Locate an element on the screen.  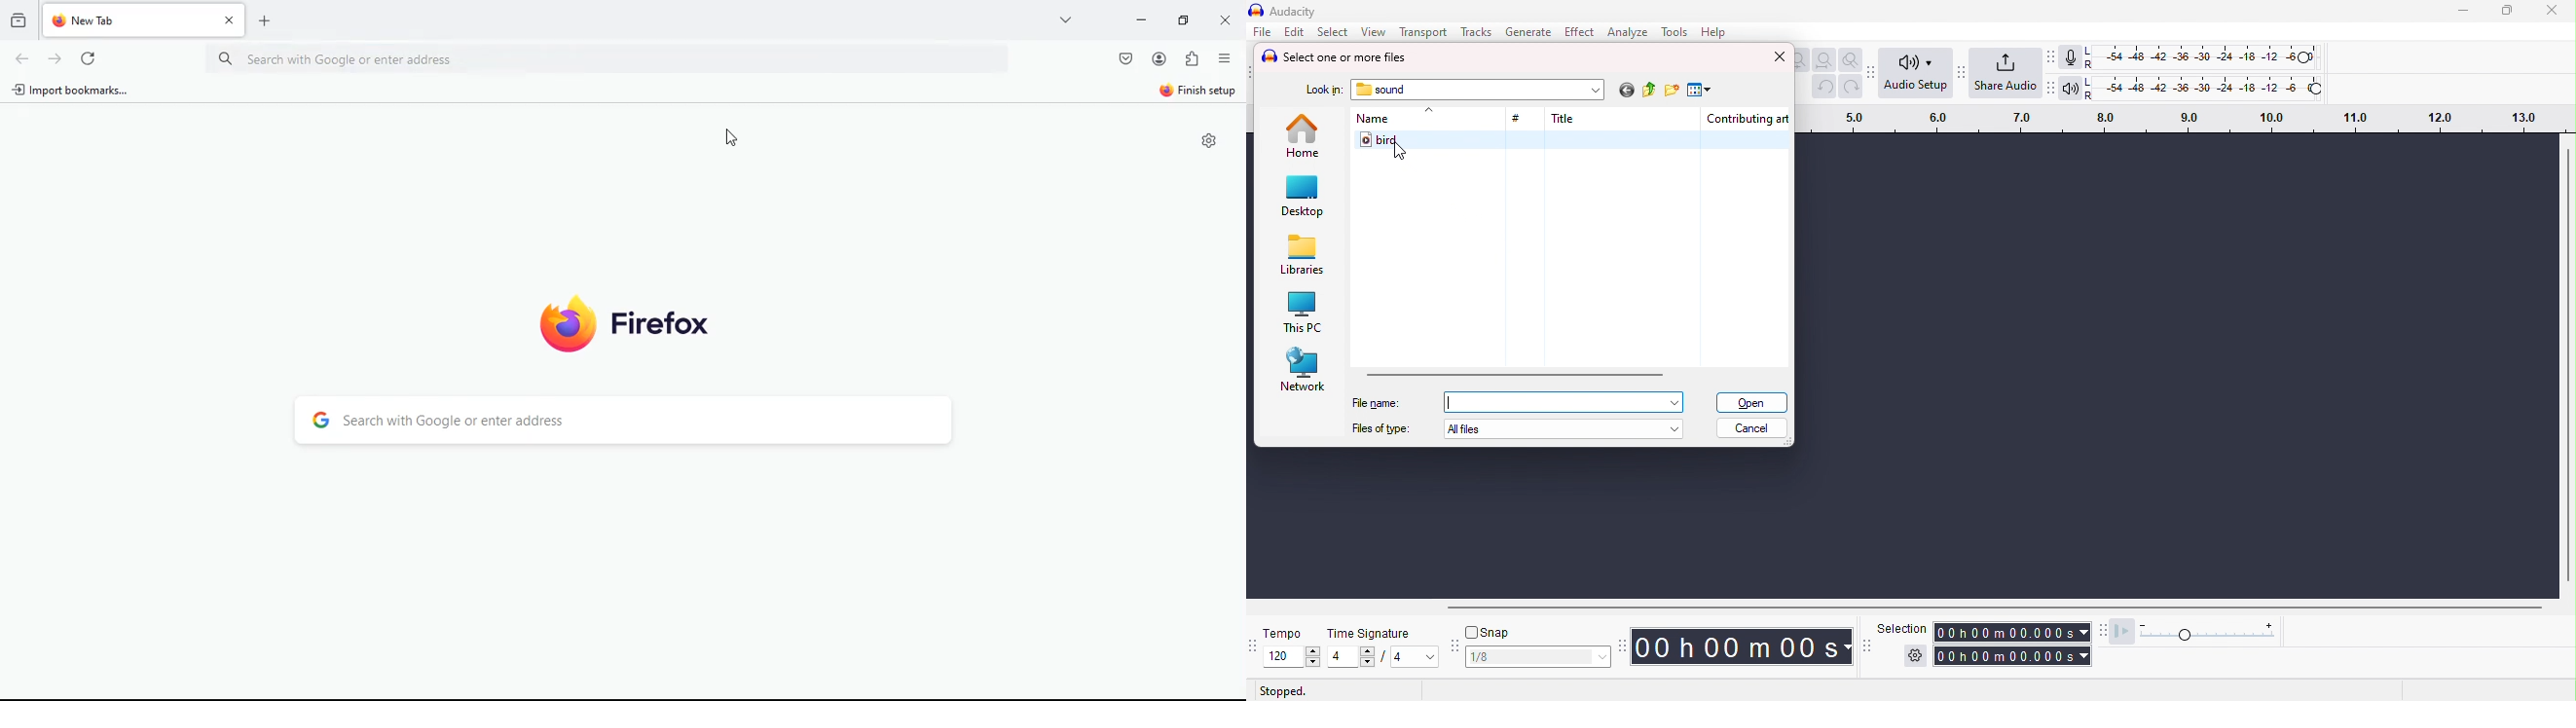
share audio tool bar is located at coordinates (1960, 72).